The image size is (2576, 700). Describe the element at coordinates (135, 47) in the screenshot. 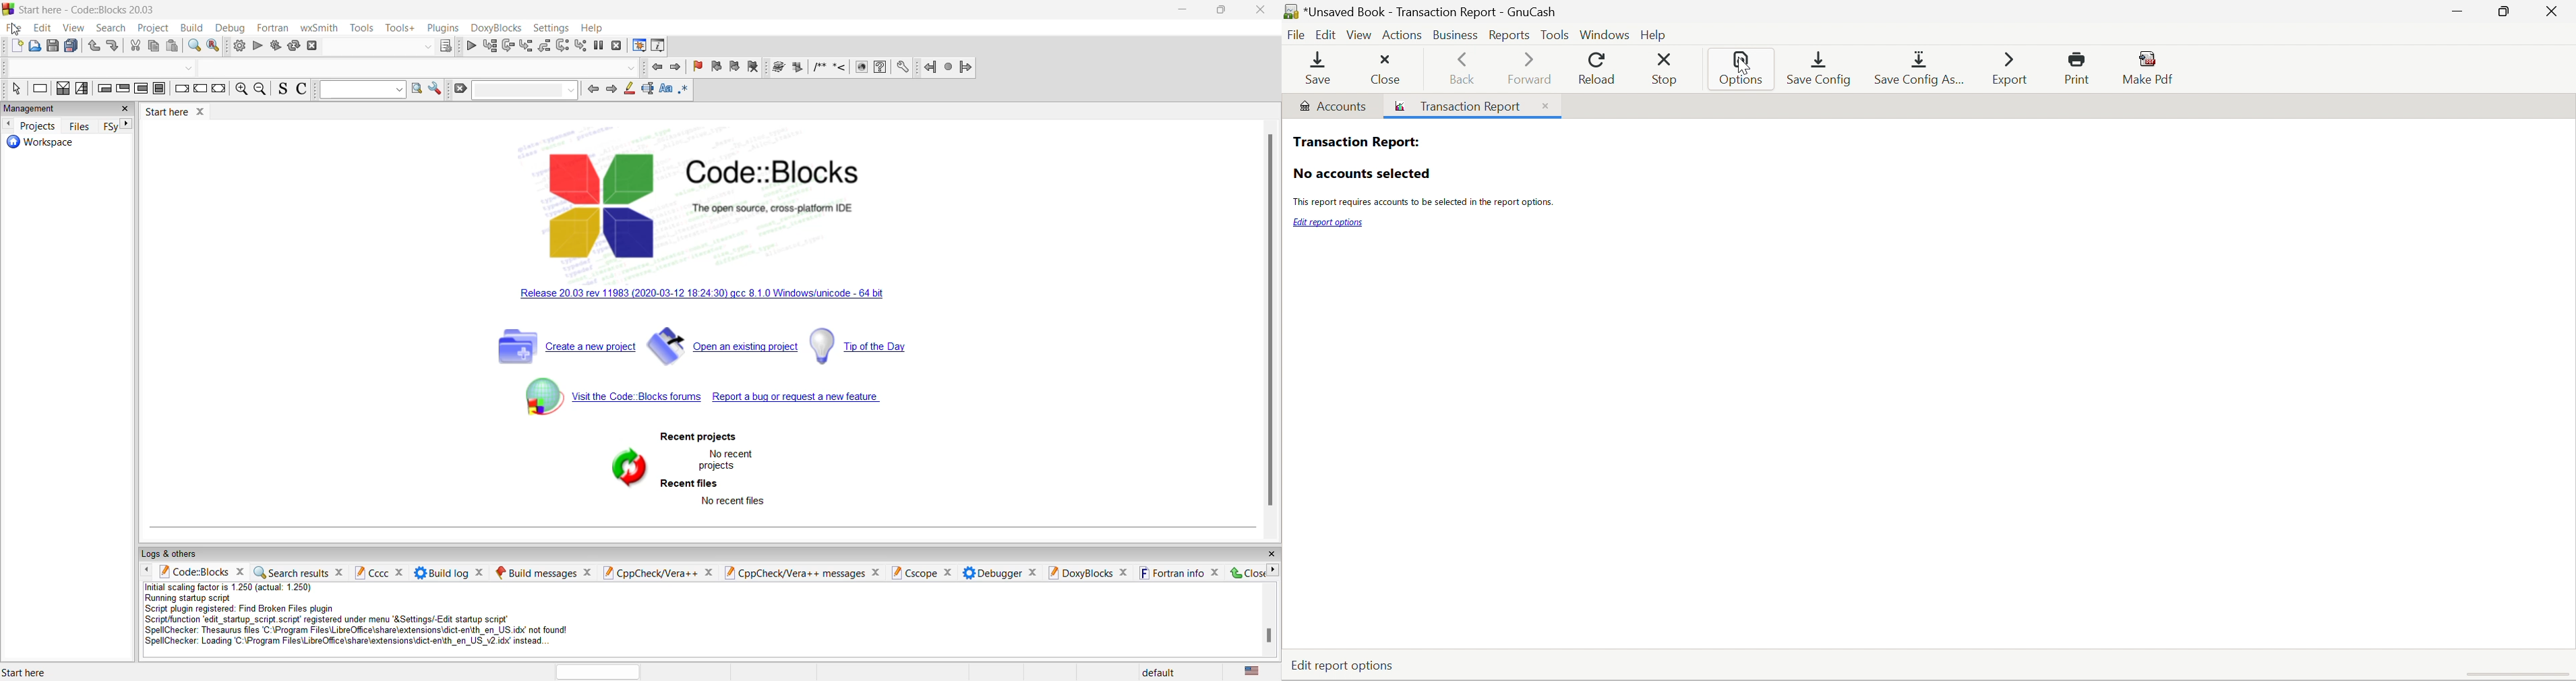

I see `copy` at that location.